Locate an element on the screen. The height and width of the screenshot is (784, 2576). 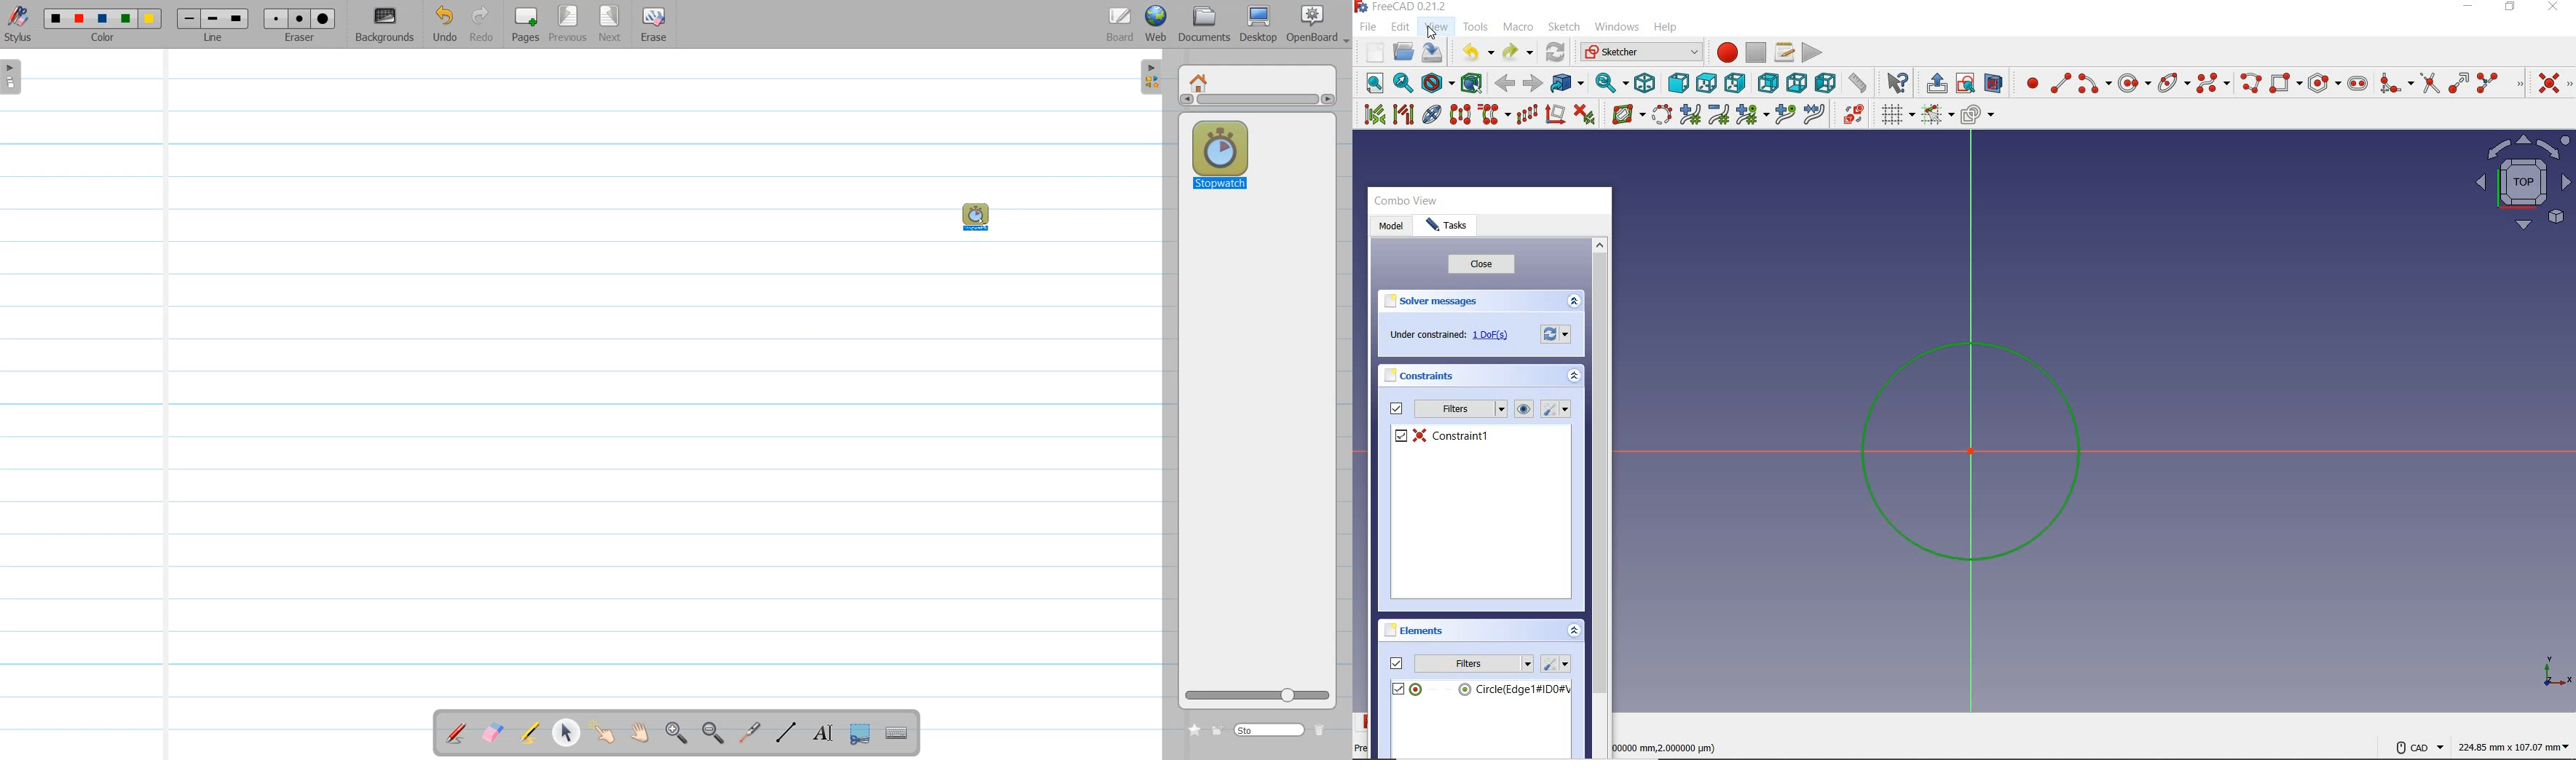
clone is located at coordinates (1493, 114).